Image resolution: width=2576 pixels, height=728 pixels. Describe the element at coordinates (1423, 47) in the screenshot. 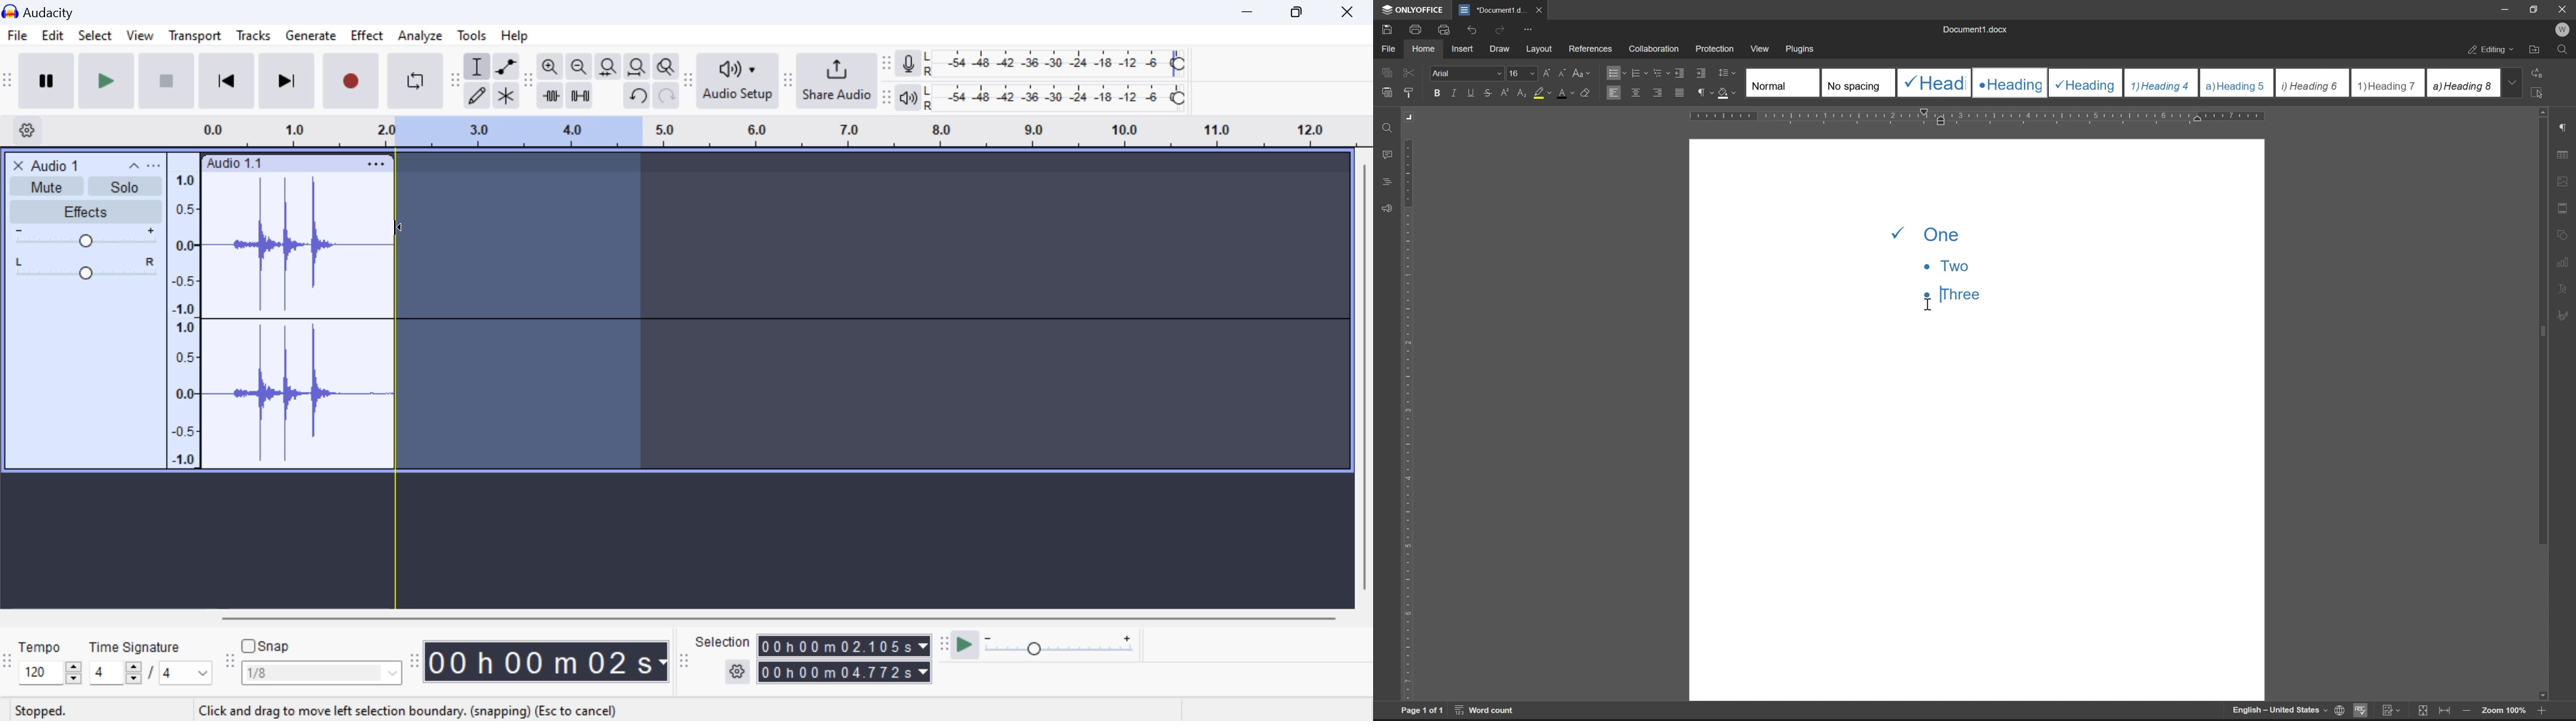

I see `home` at that location.